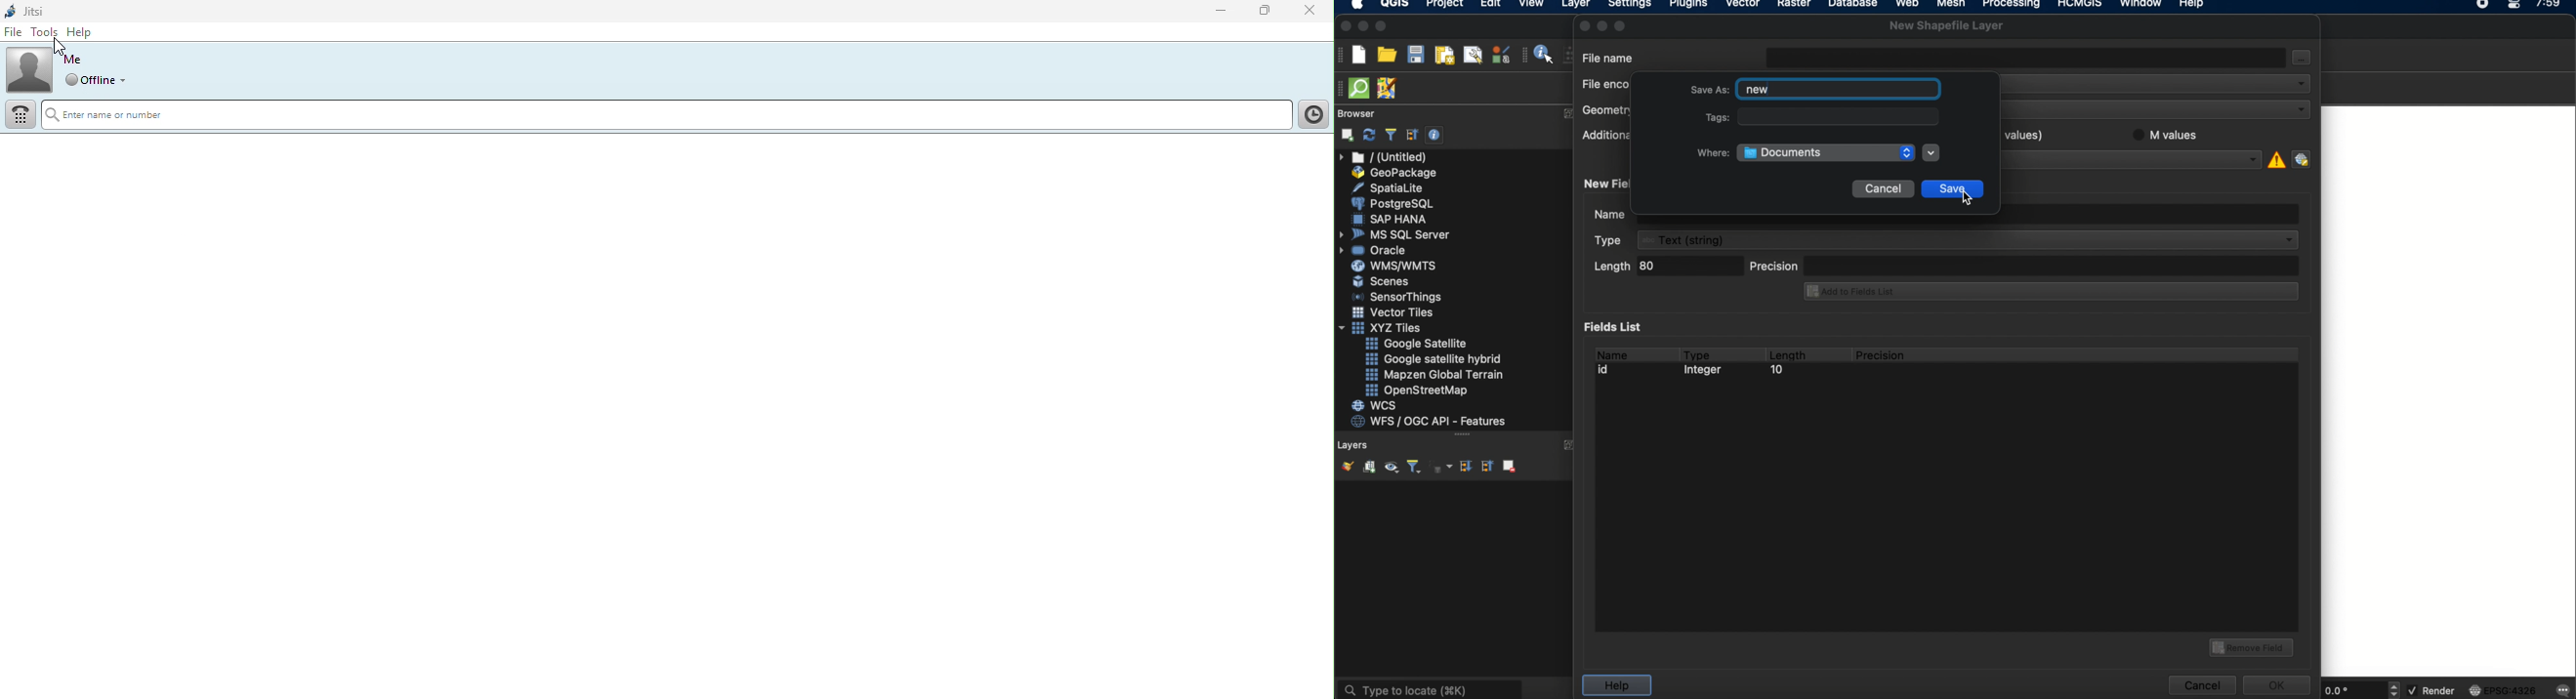 The width and height of the screenshot is (2576, 700). Describe the element at coordinates (104, 82) in the screenshot. I see `Set global status` at that location.